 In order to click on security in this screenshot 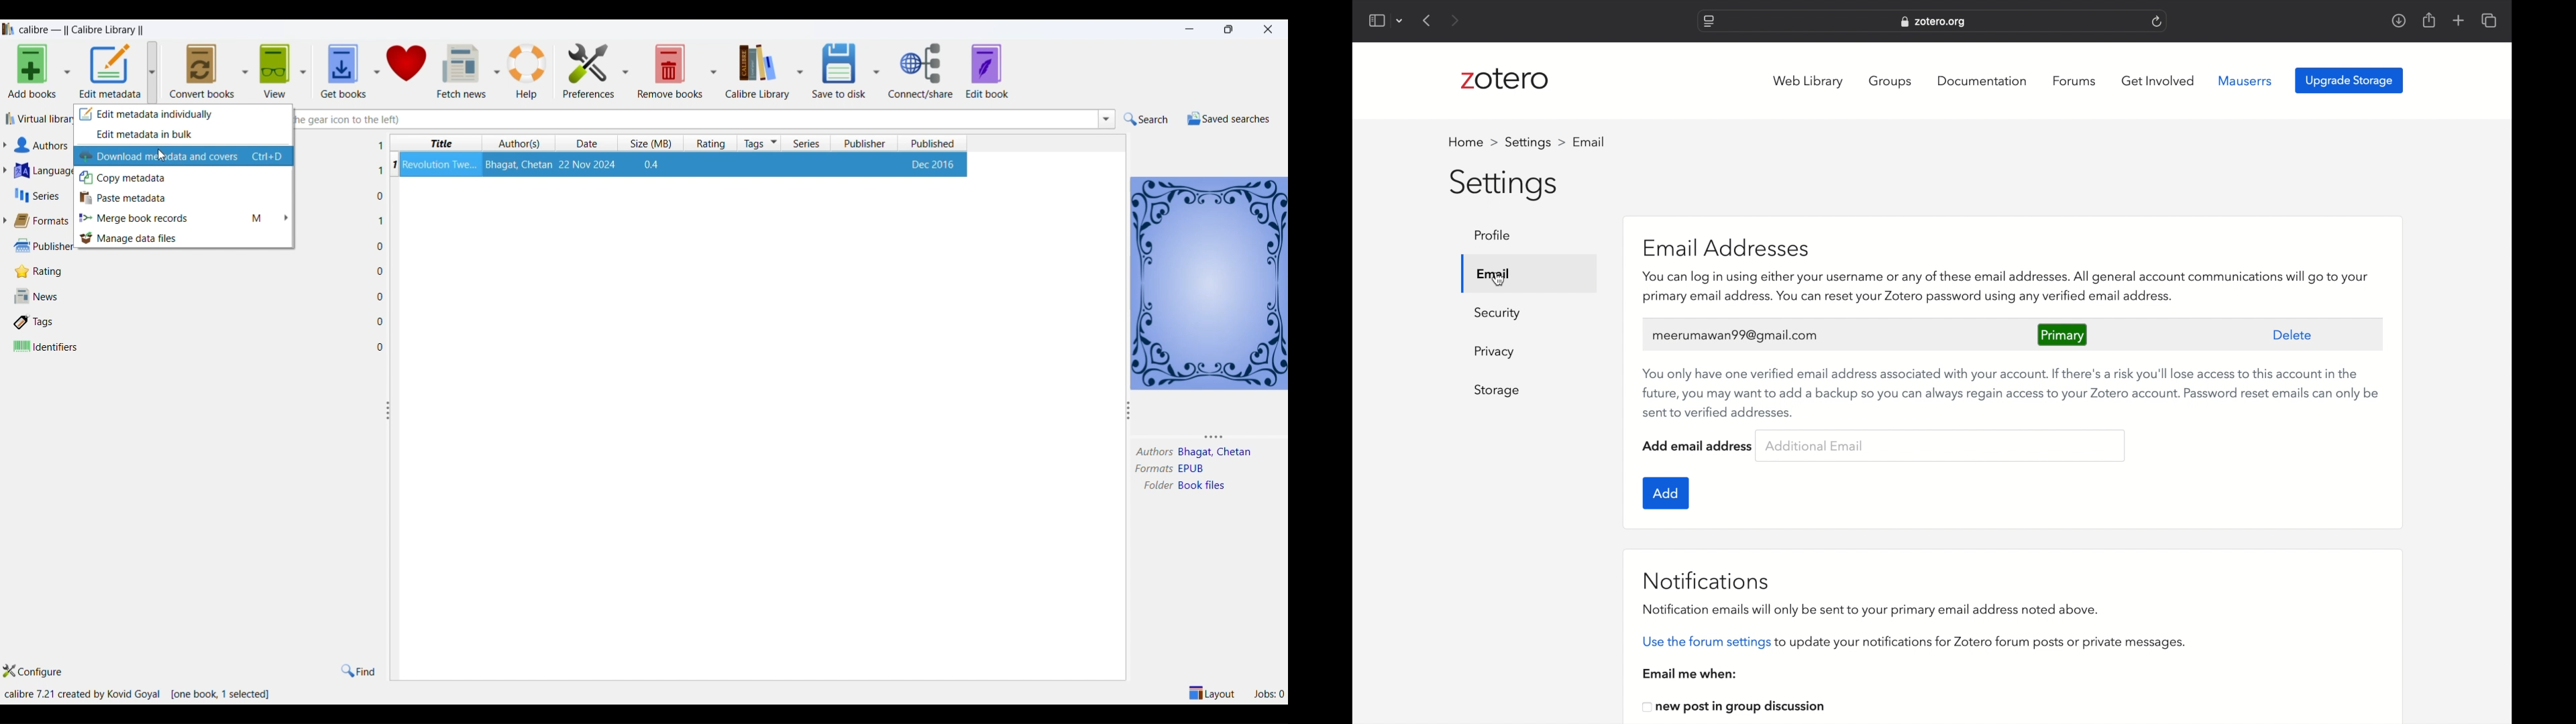, I will do `click(1497, 314)`.